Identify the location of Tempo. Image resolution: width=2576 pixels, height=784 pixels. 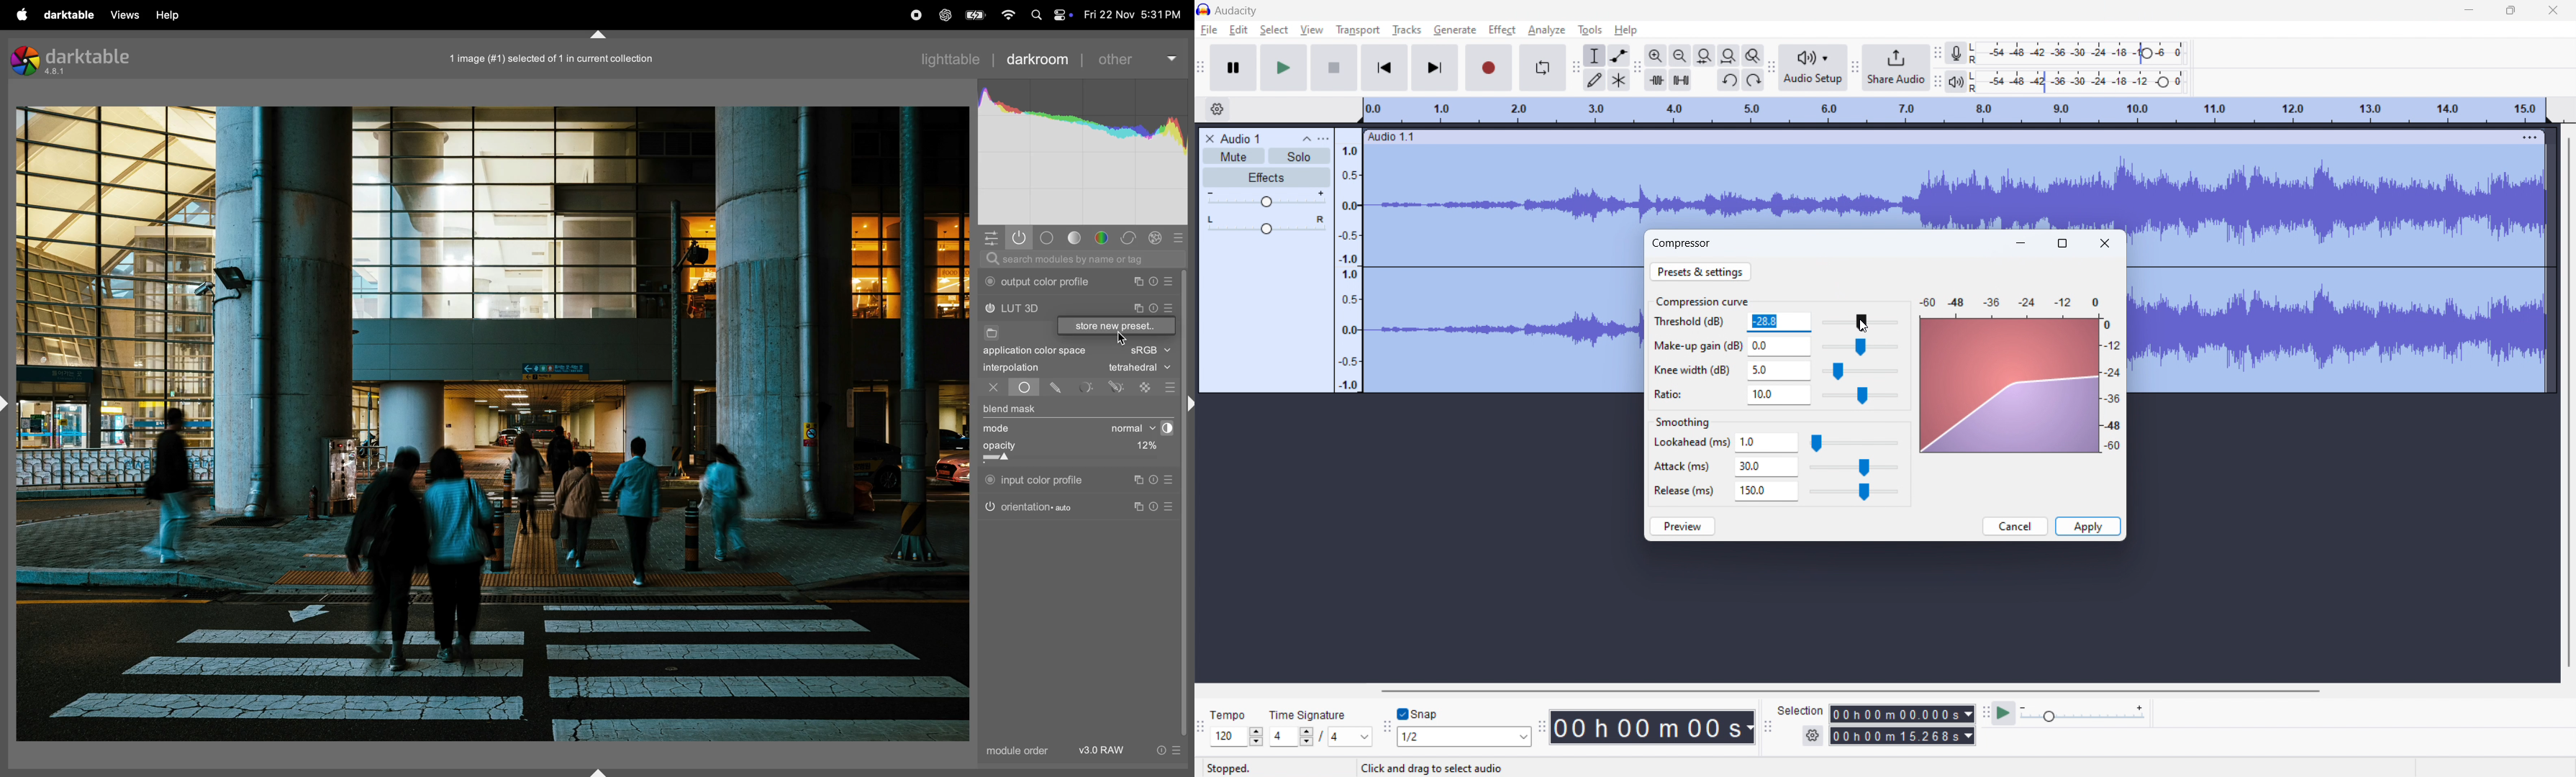
(1233, 711).